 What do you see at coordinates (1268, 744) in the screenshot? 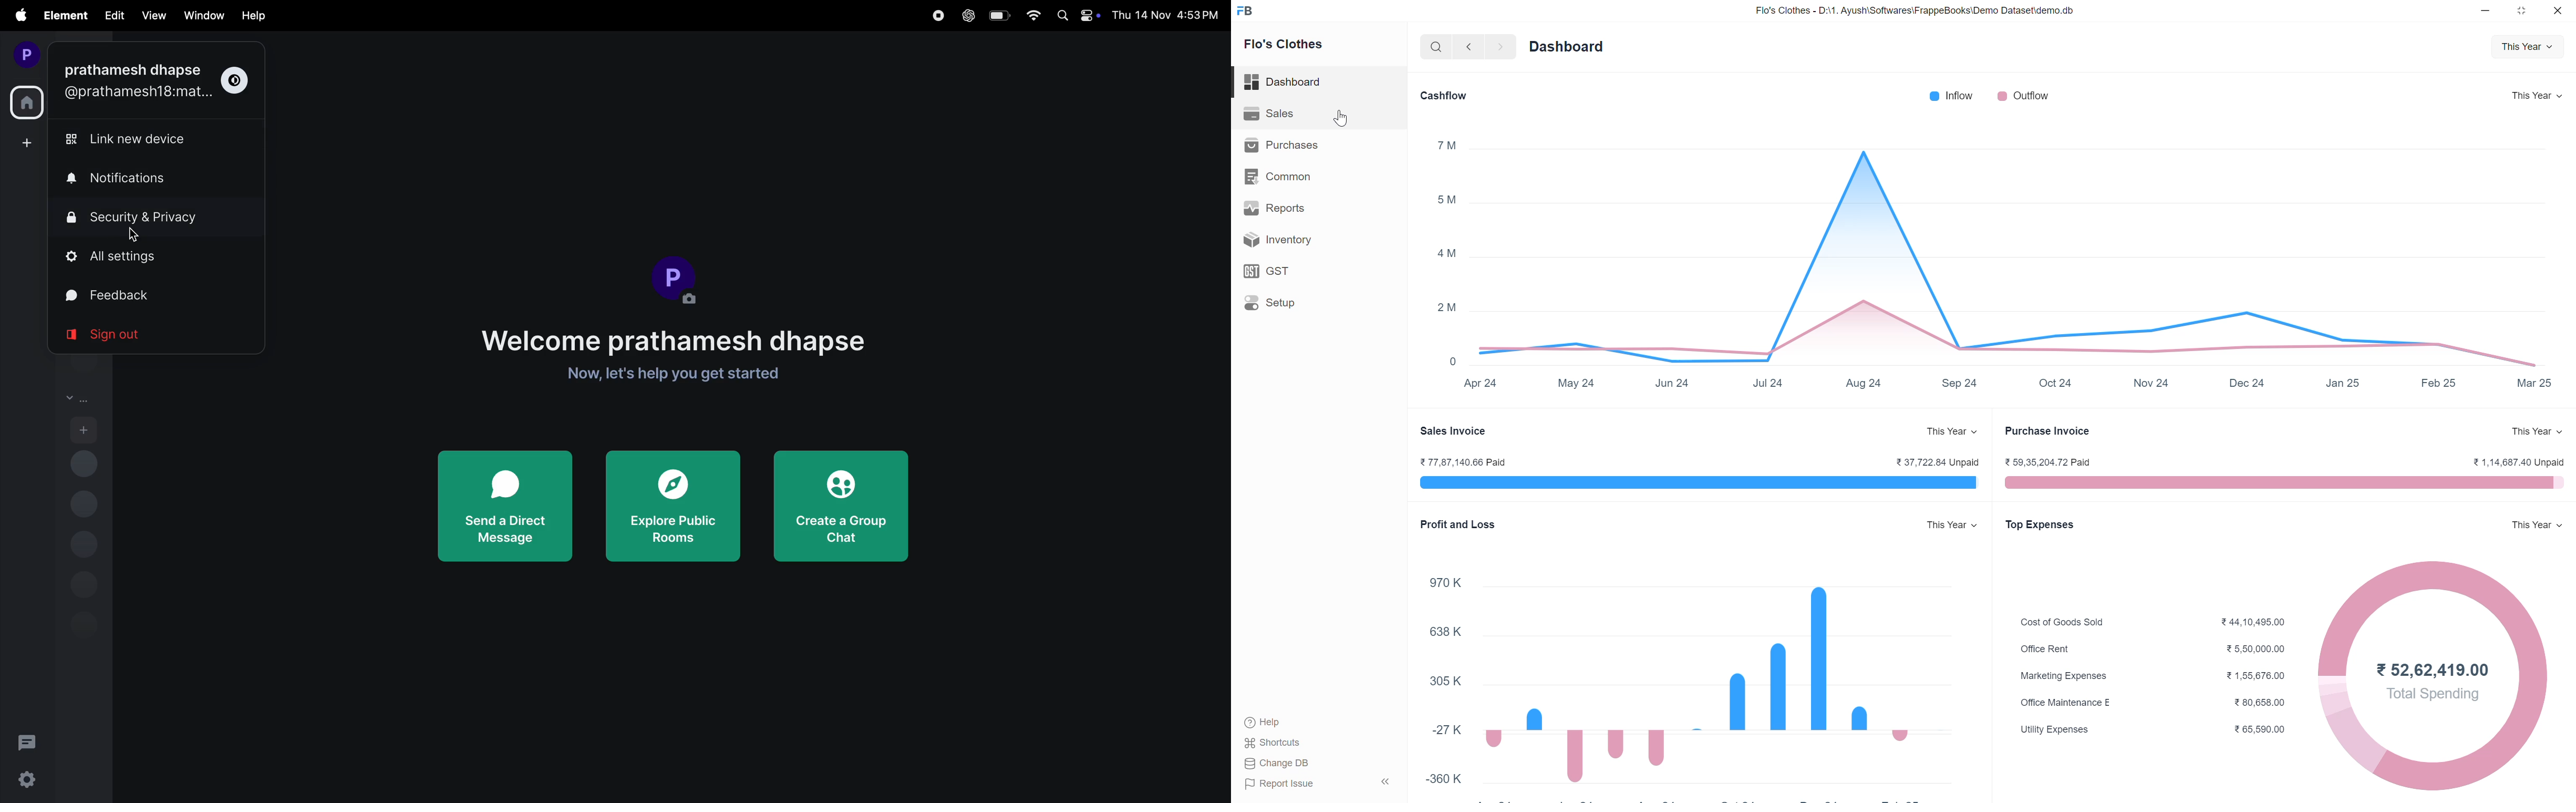
I see `Shortcuts` at bounding box center [1268, 744].